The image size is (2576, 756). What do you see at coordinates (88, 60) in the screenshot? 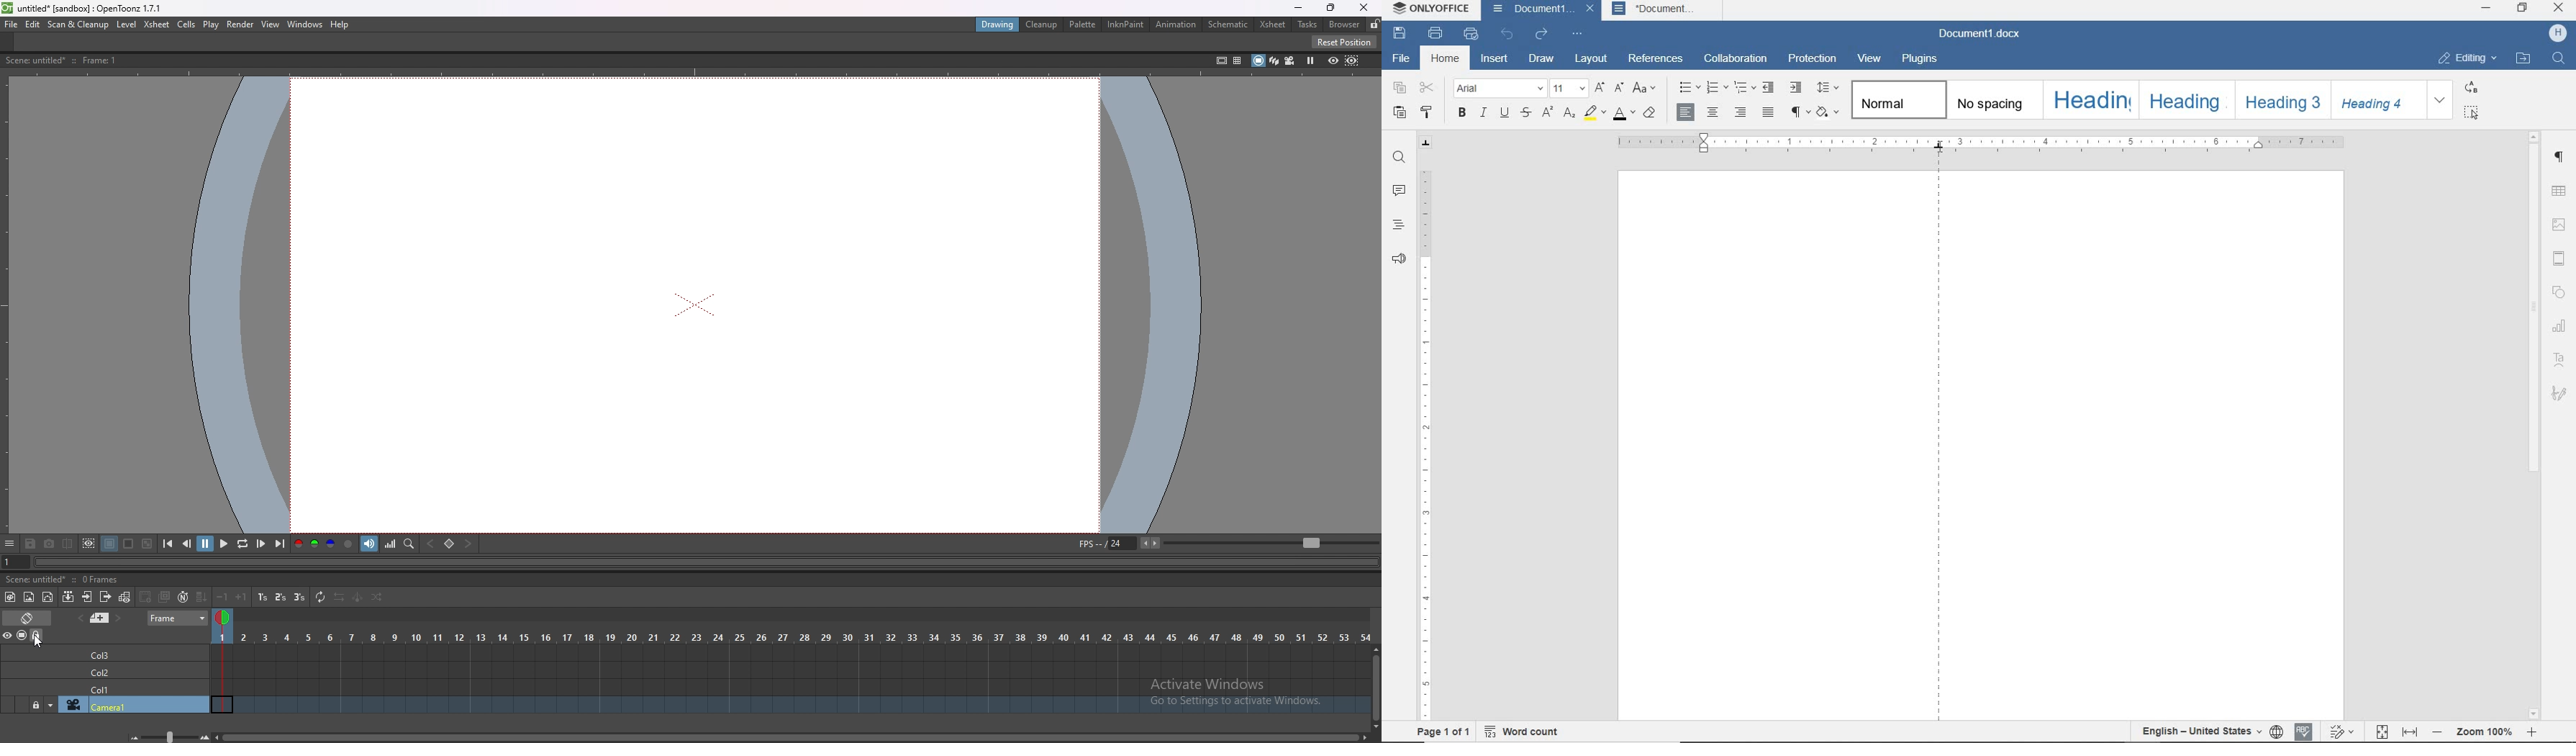
I see `description` at bounding box center [88, 60].